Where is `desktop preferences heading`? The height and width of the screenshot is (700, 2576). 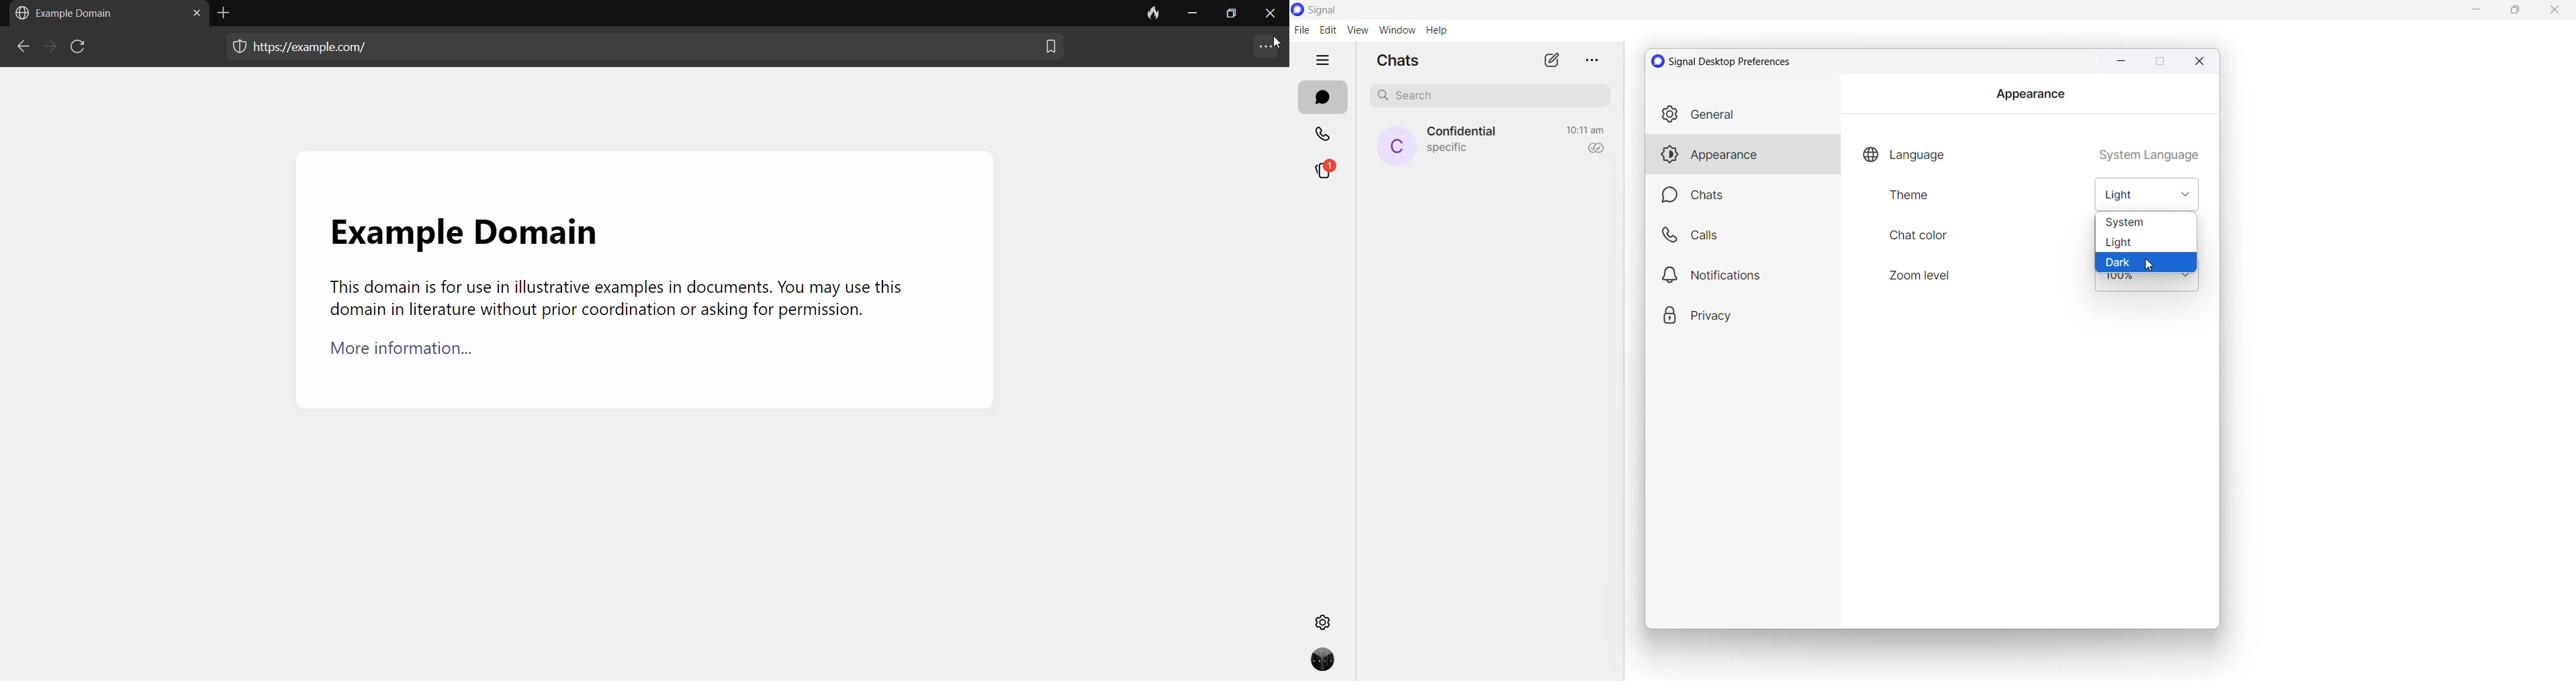
desktop preferences heading is located at coordinates (1725, 61).